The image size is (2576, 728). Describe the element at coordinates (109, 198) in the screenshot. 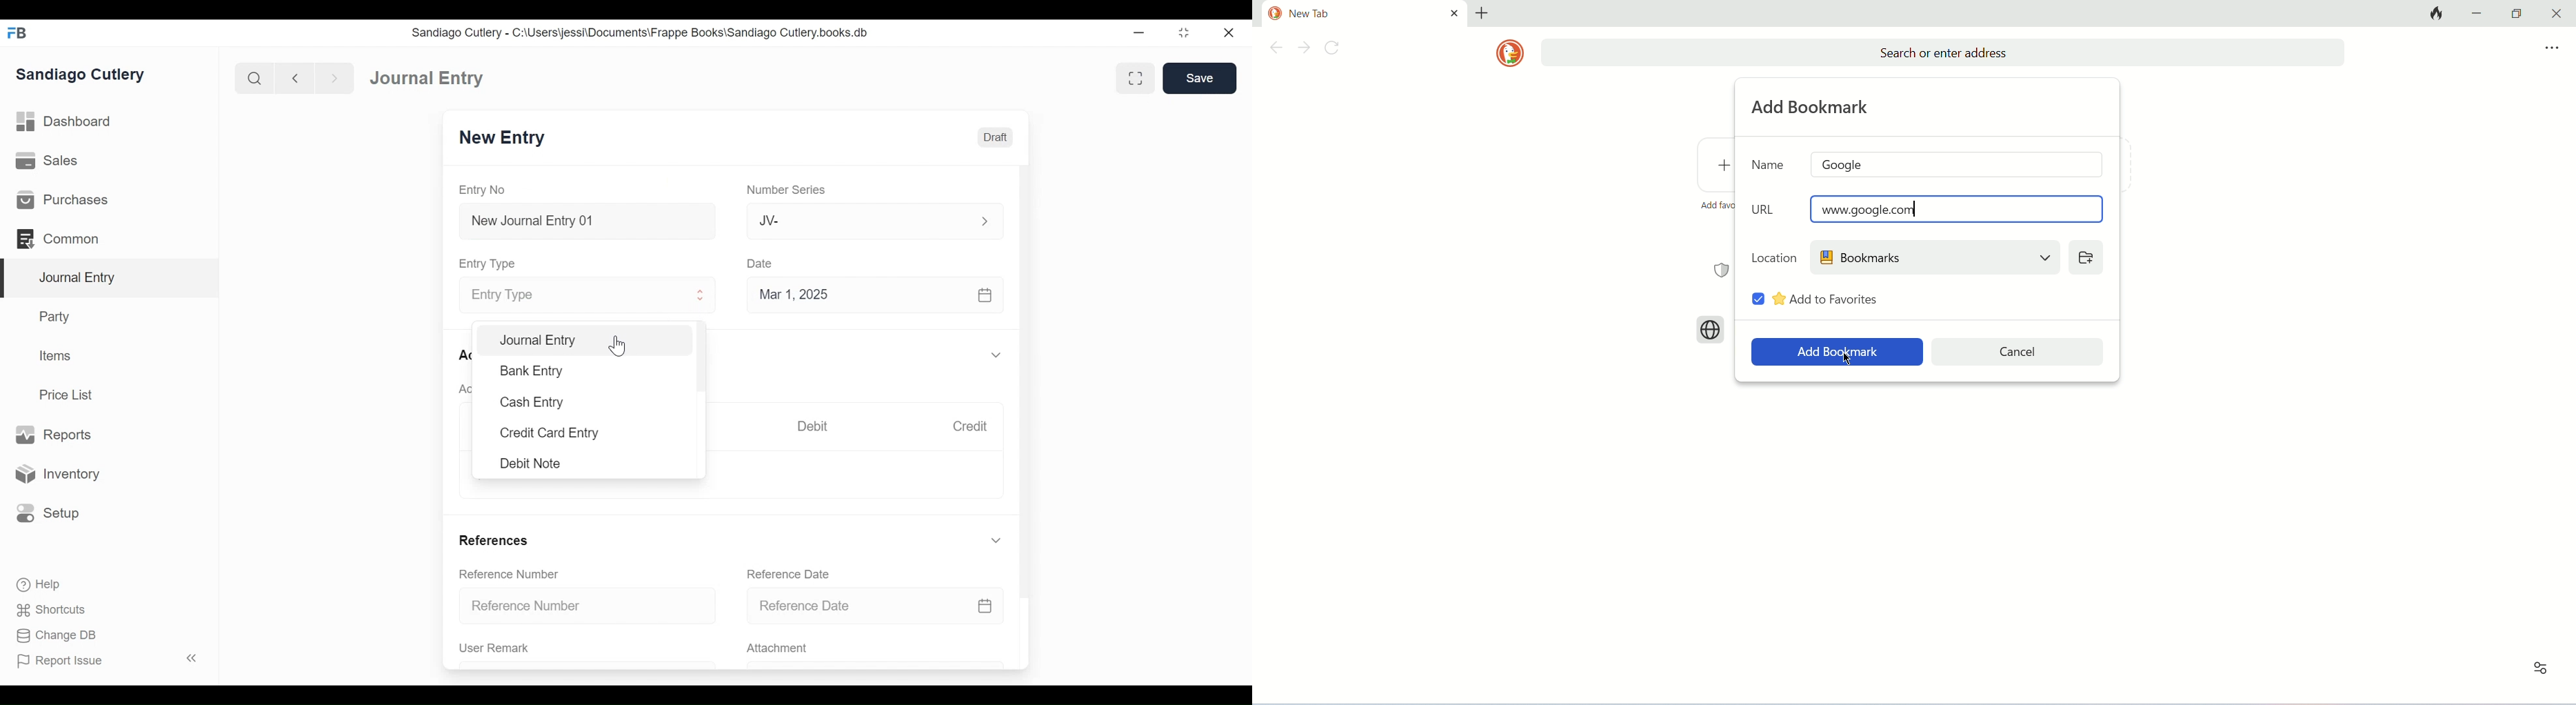

I see `Purchases` at that location.